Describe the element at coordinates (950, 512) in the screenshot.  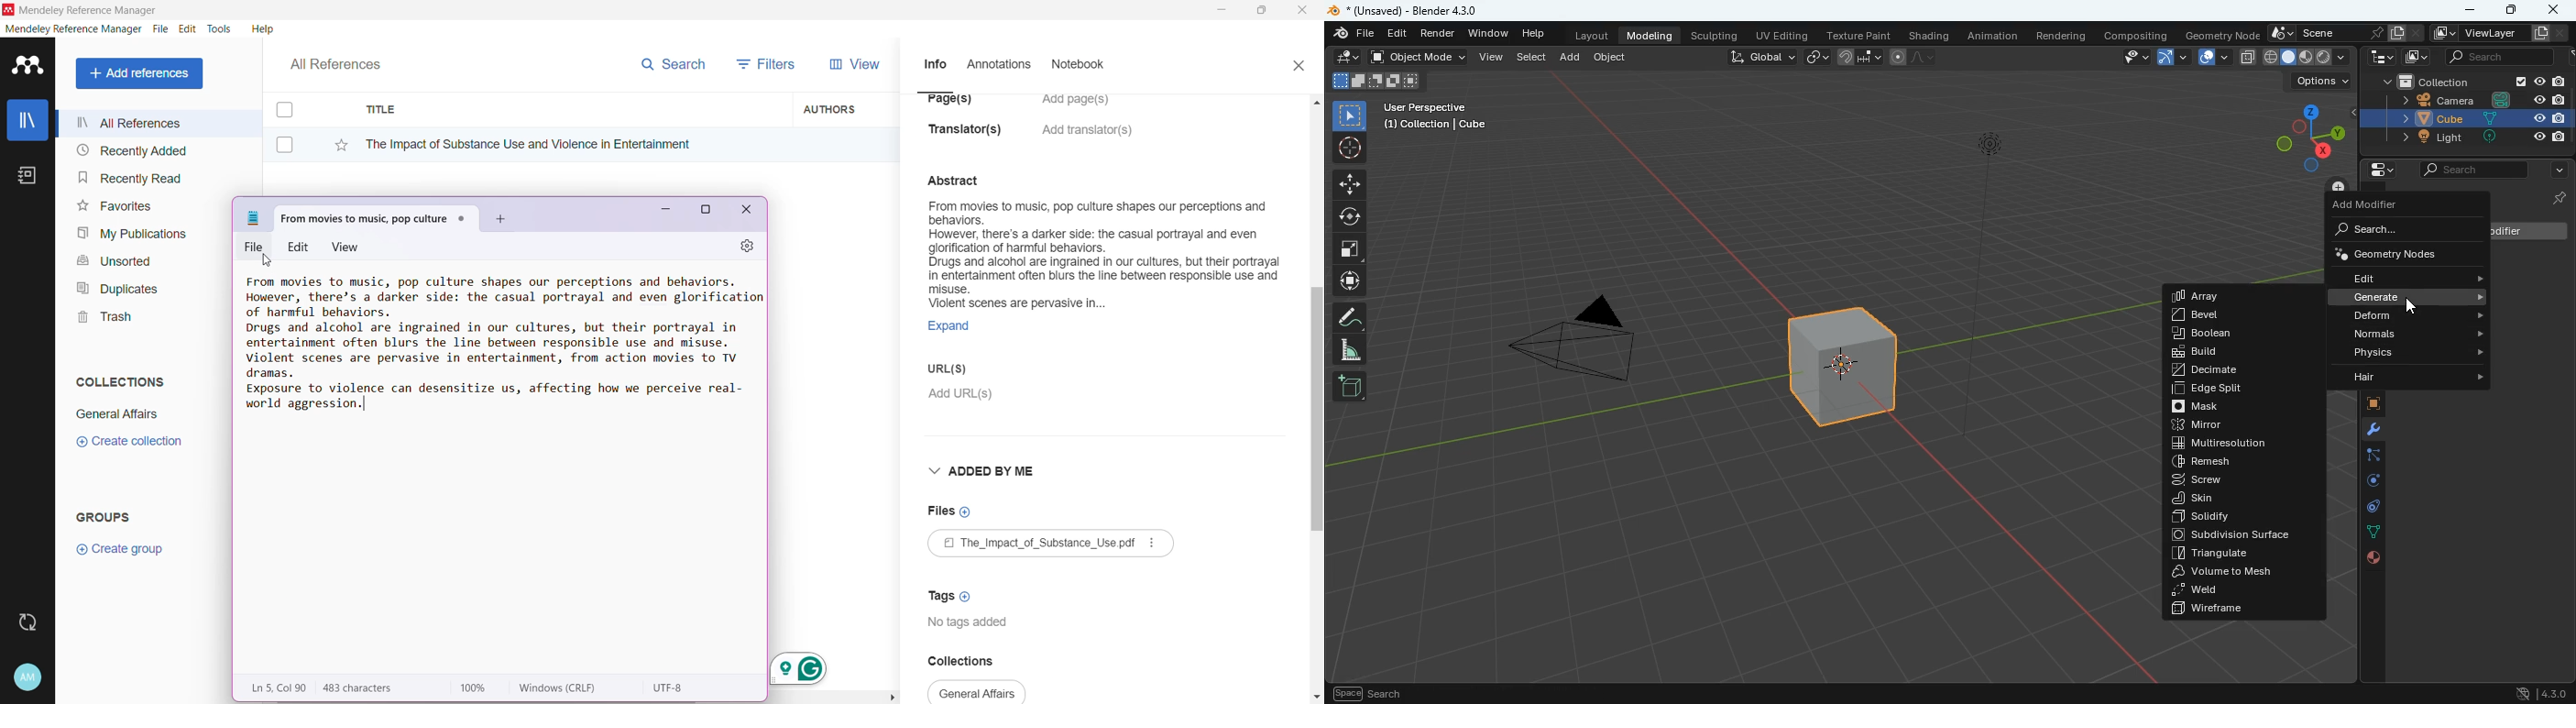
I see `Click to Add Files` at that location.